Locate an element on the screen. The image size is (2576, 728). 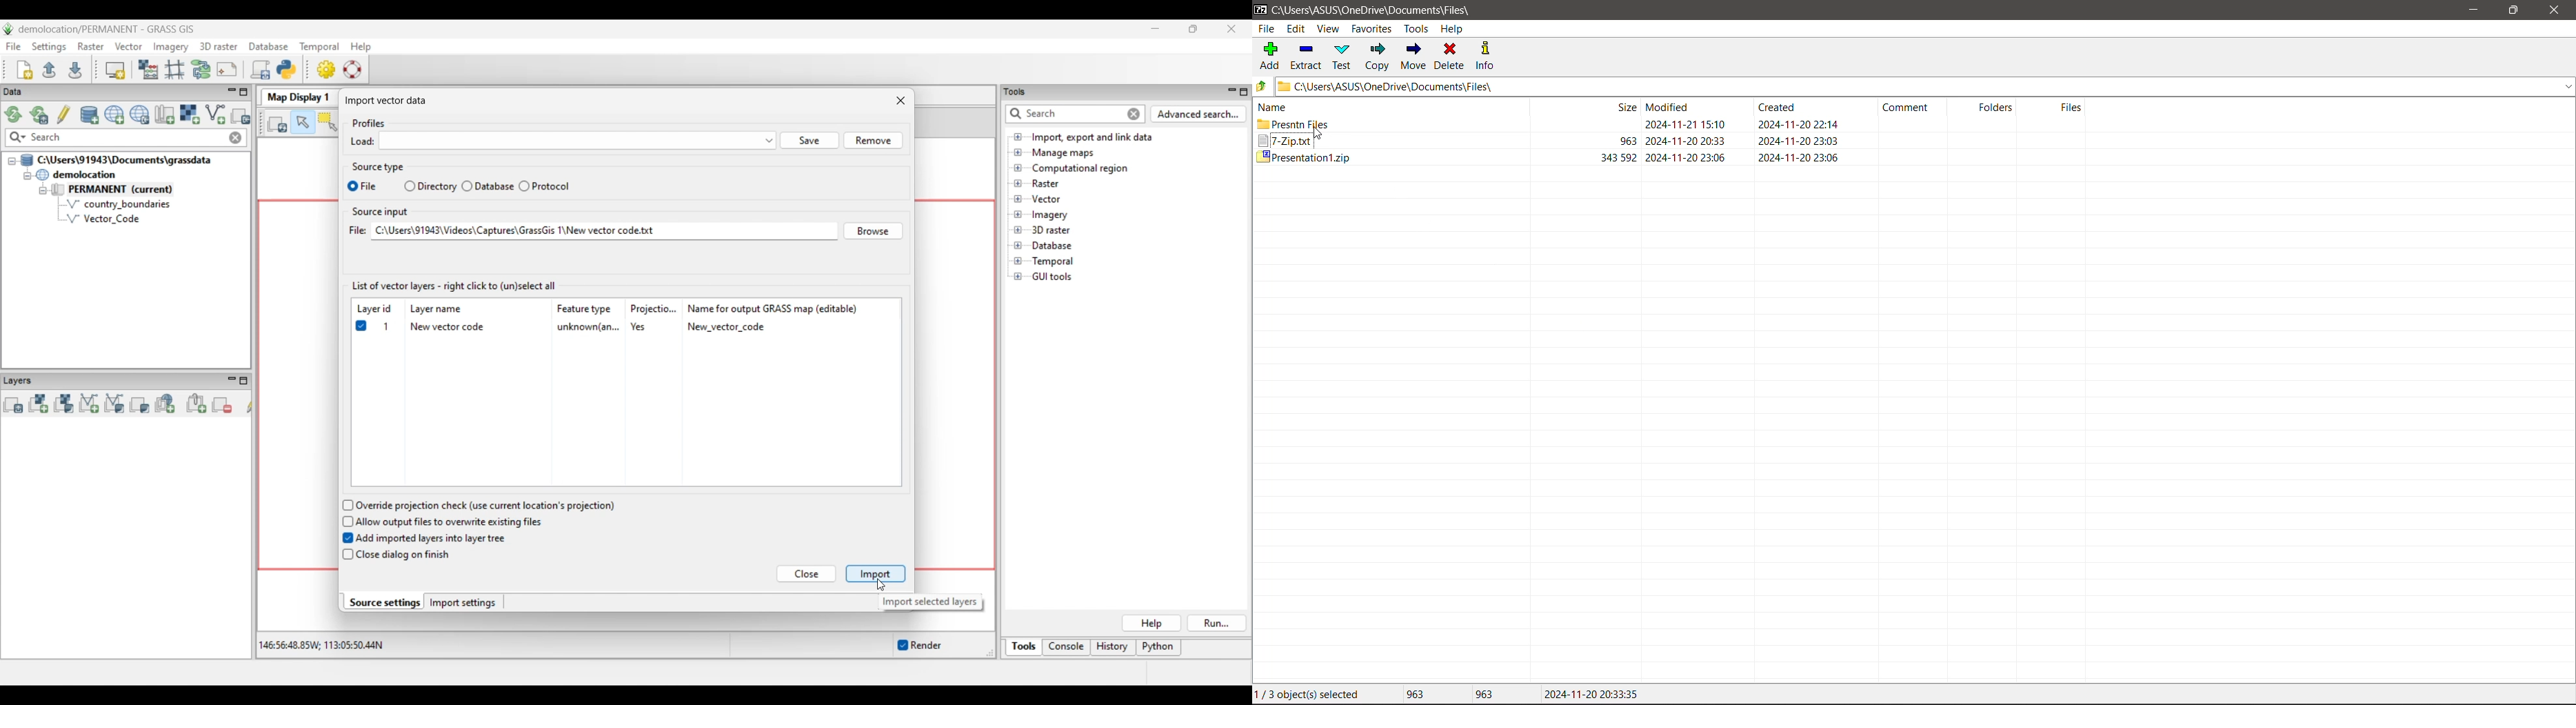
size is located at coordinates (1619, 107).